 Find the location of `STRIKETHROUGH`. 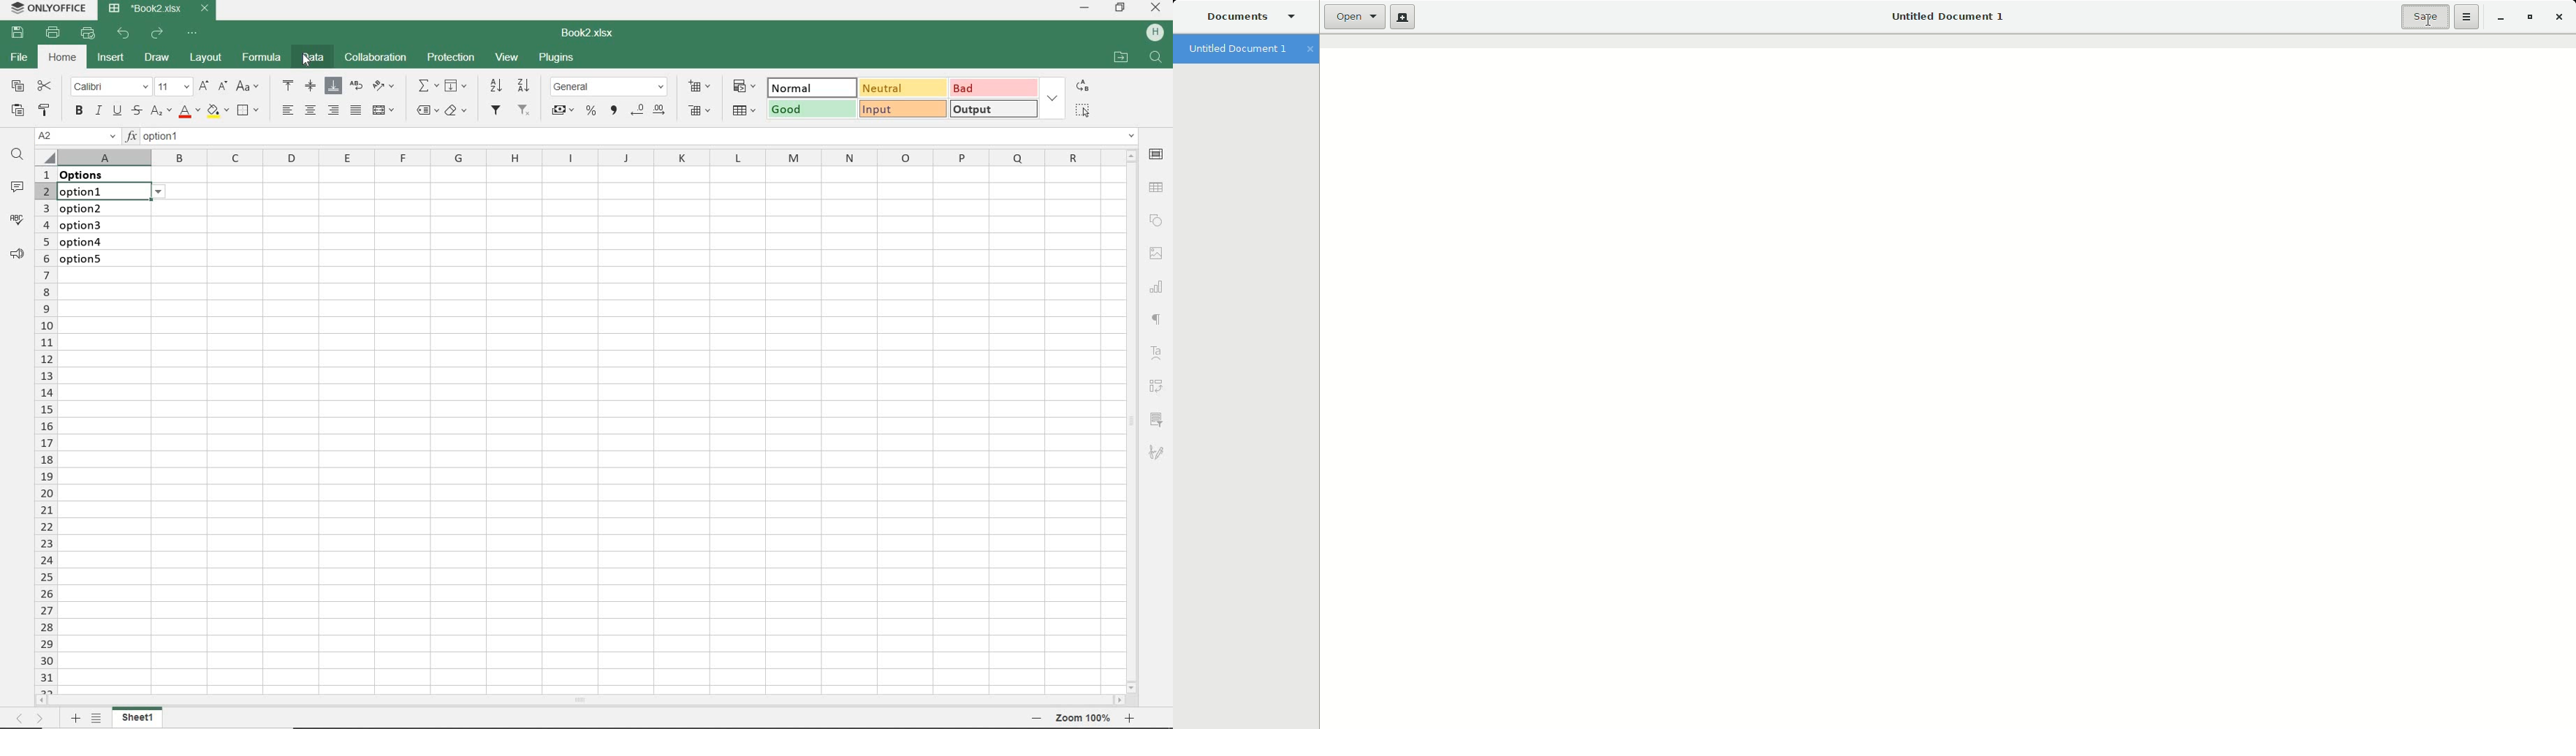

STRIKETHROUGH is located at coordinates (137, 111).